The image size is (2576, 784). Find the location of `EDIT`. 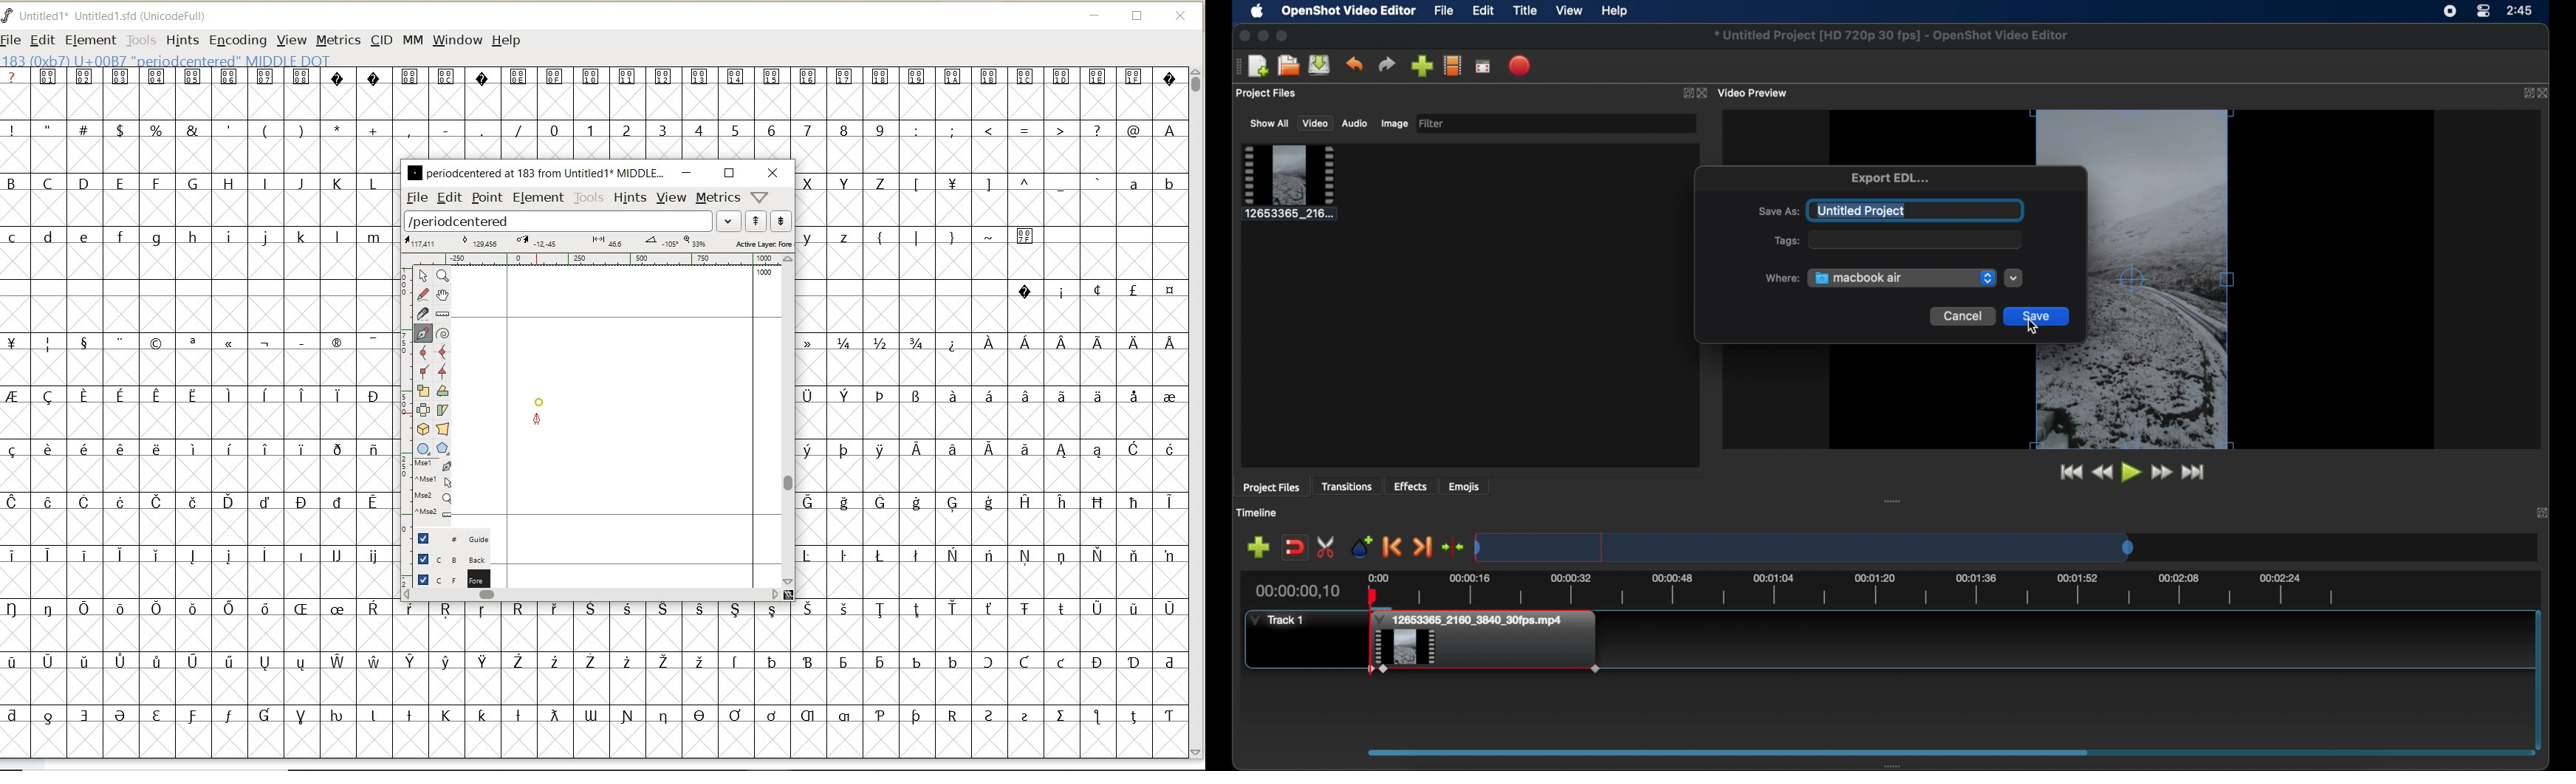

EDIT is located at coordinates (42, 41).